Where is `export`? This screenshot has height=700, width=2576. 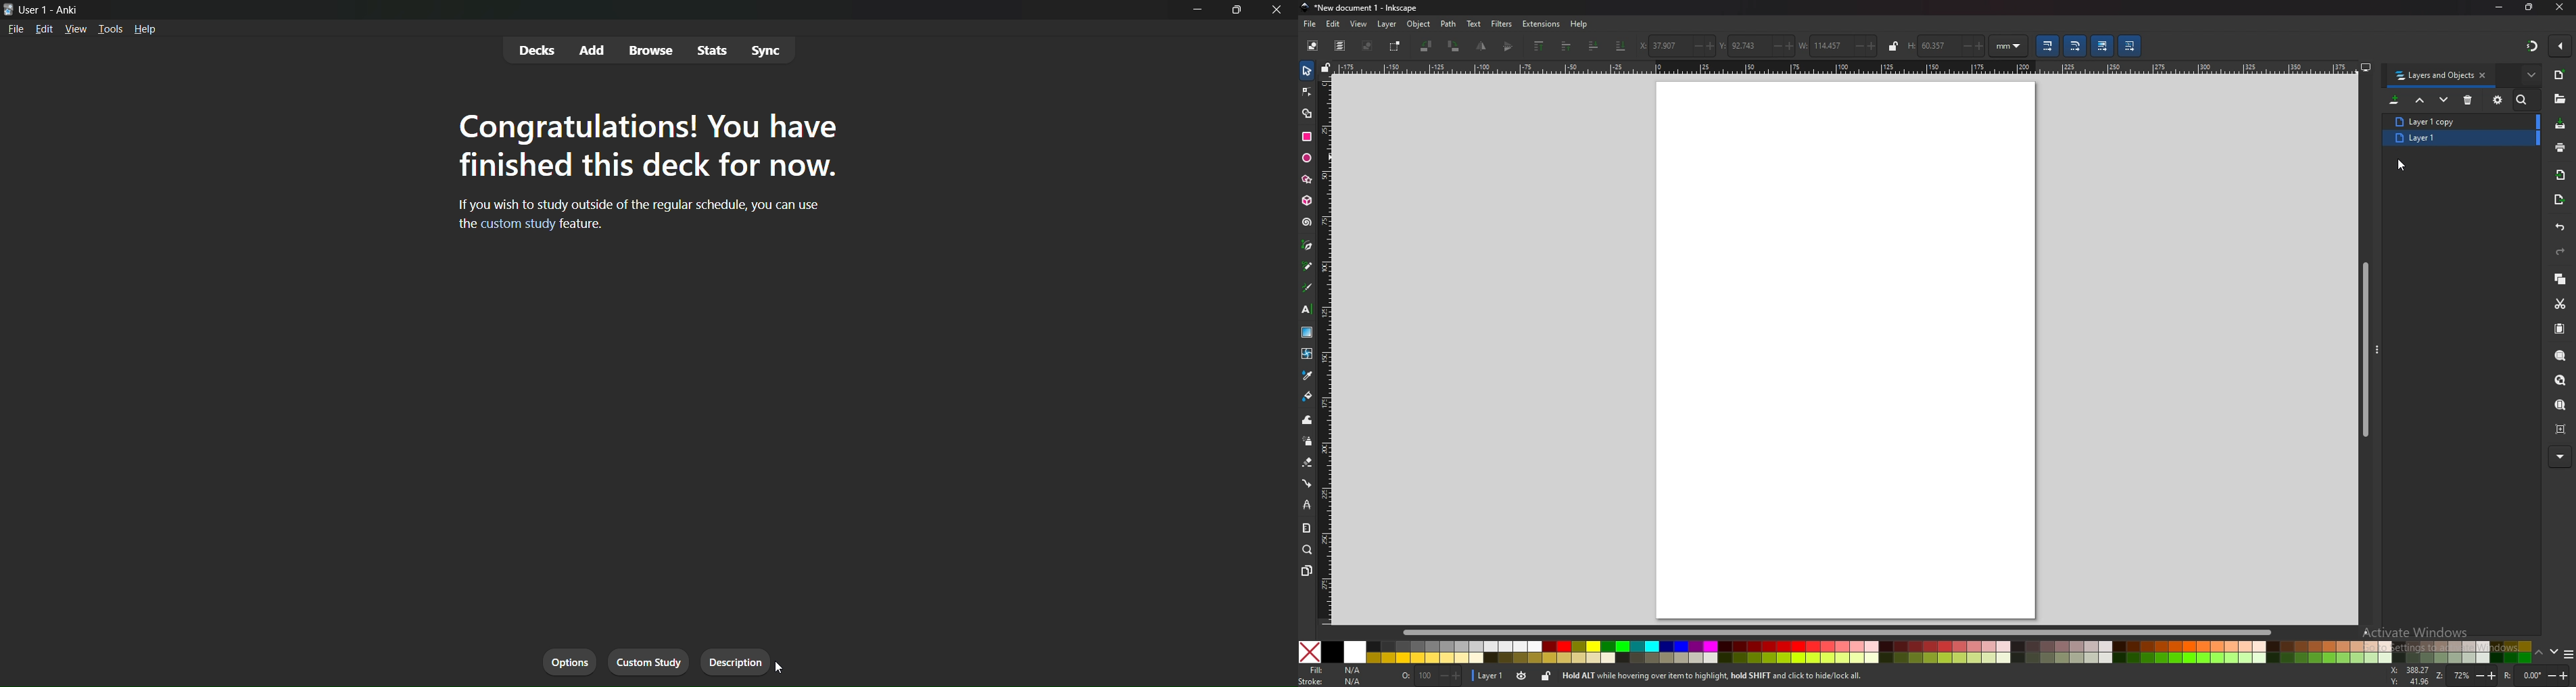
export is located at coordinates (2559, 198).